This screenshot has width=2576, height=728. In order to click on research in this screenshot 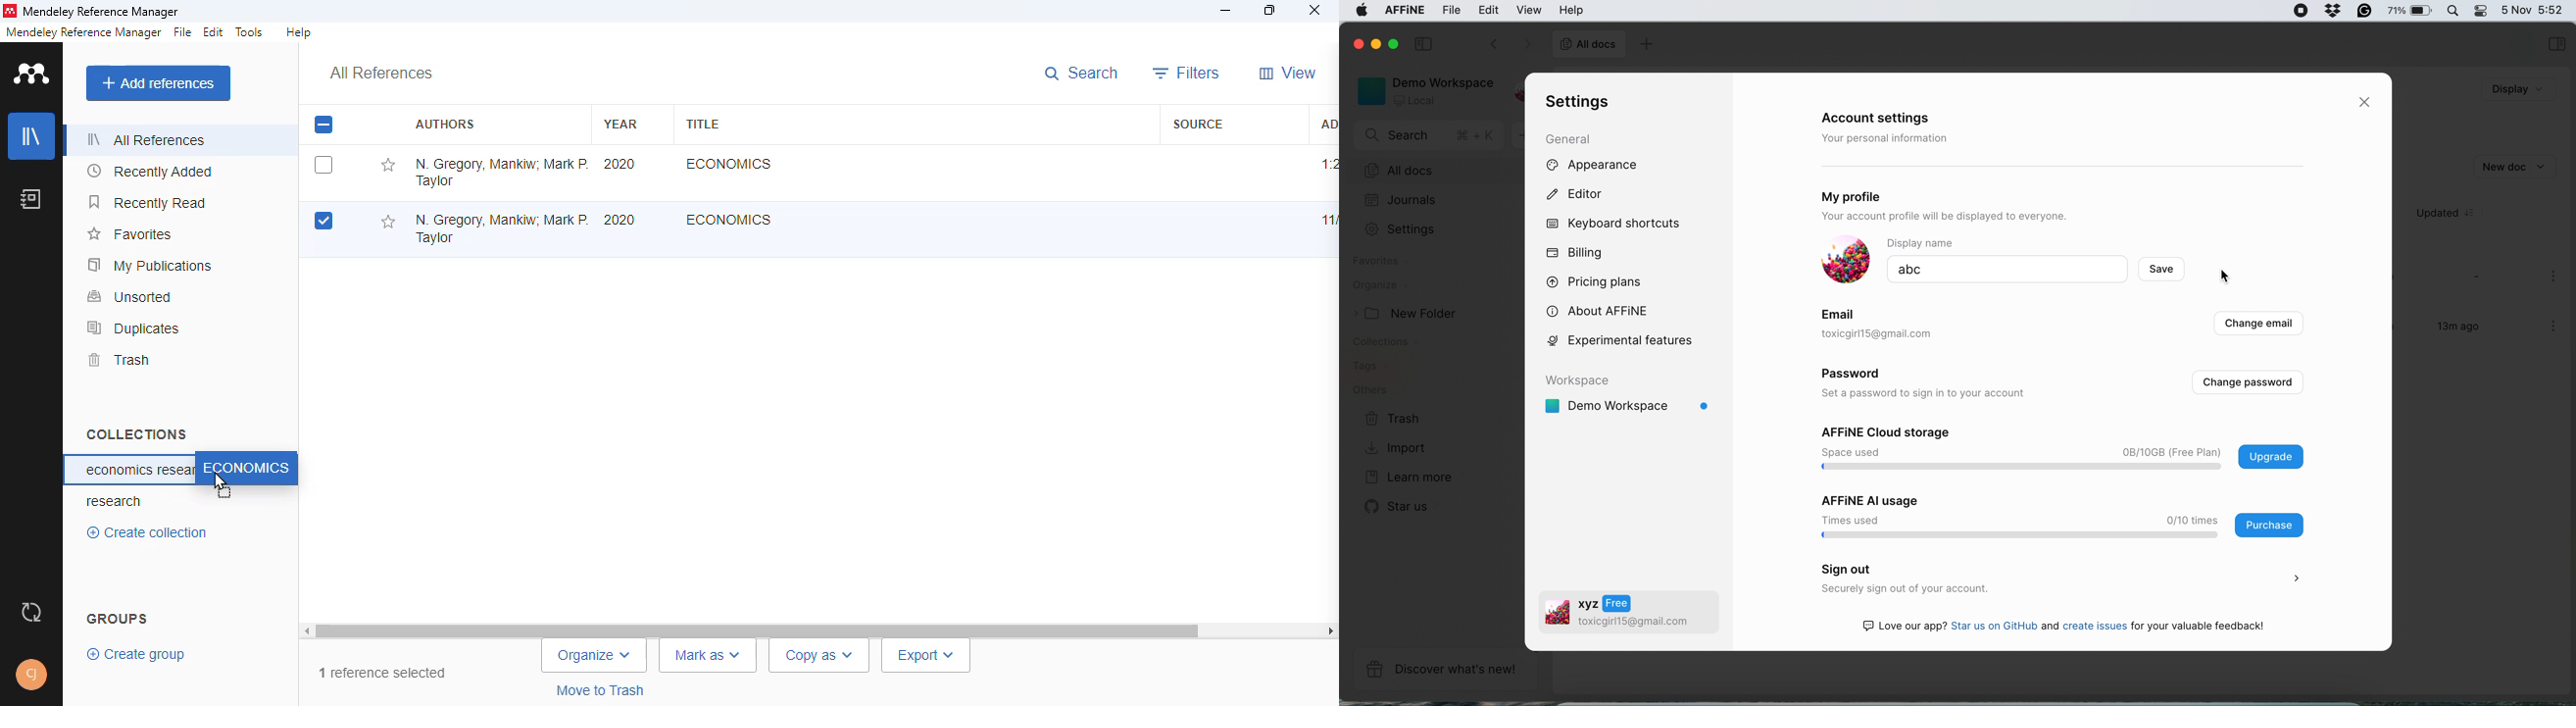, I will do `click(115, 502)`.